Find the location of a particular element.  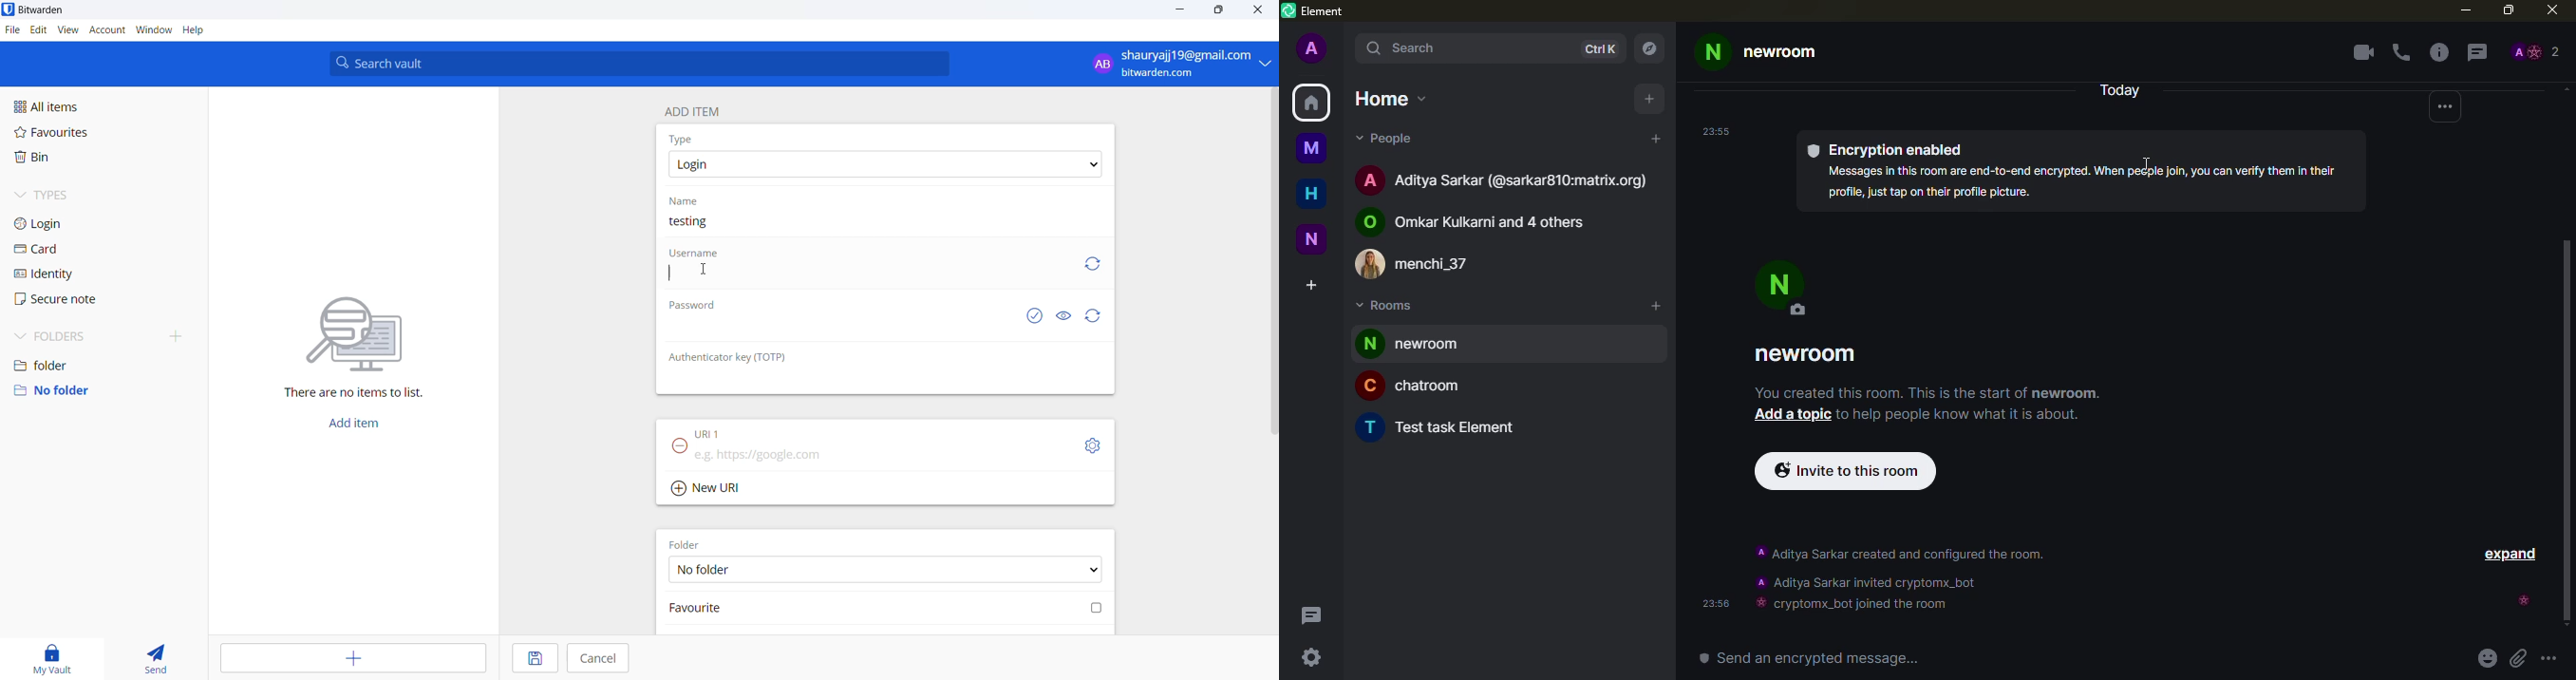

newroom is located at coordinates (1758, 50).